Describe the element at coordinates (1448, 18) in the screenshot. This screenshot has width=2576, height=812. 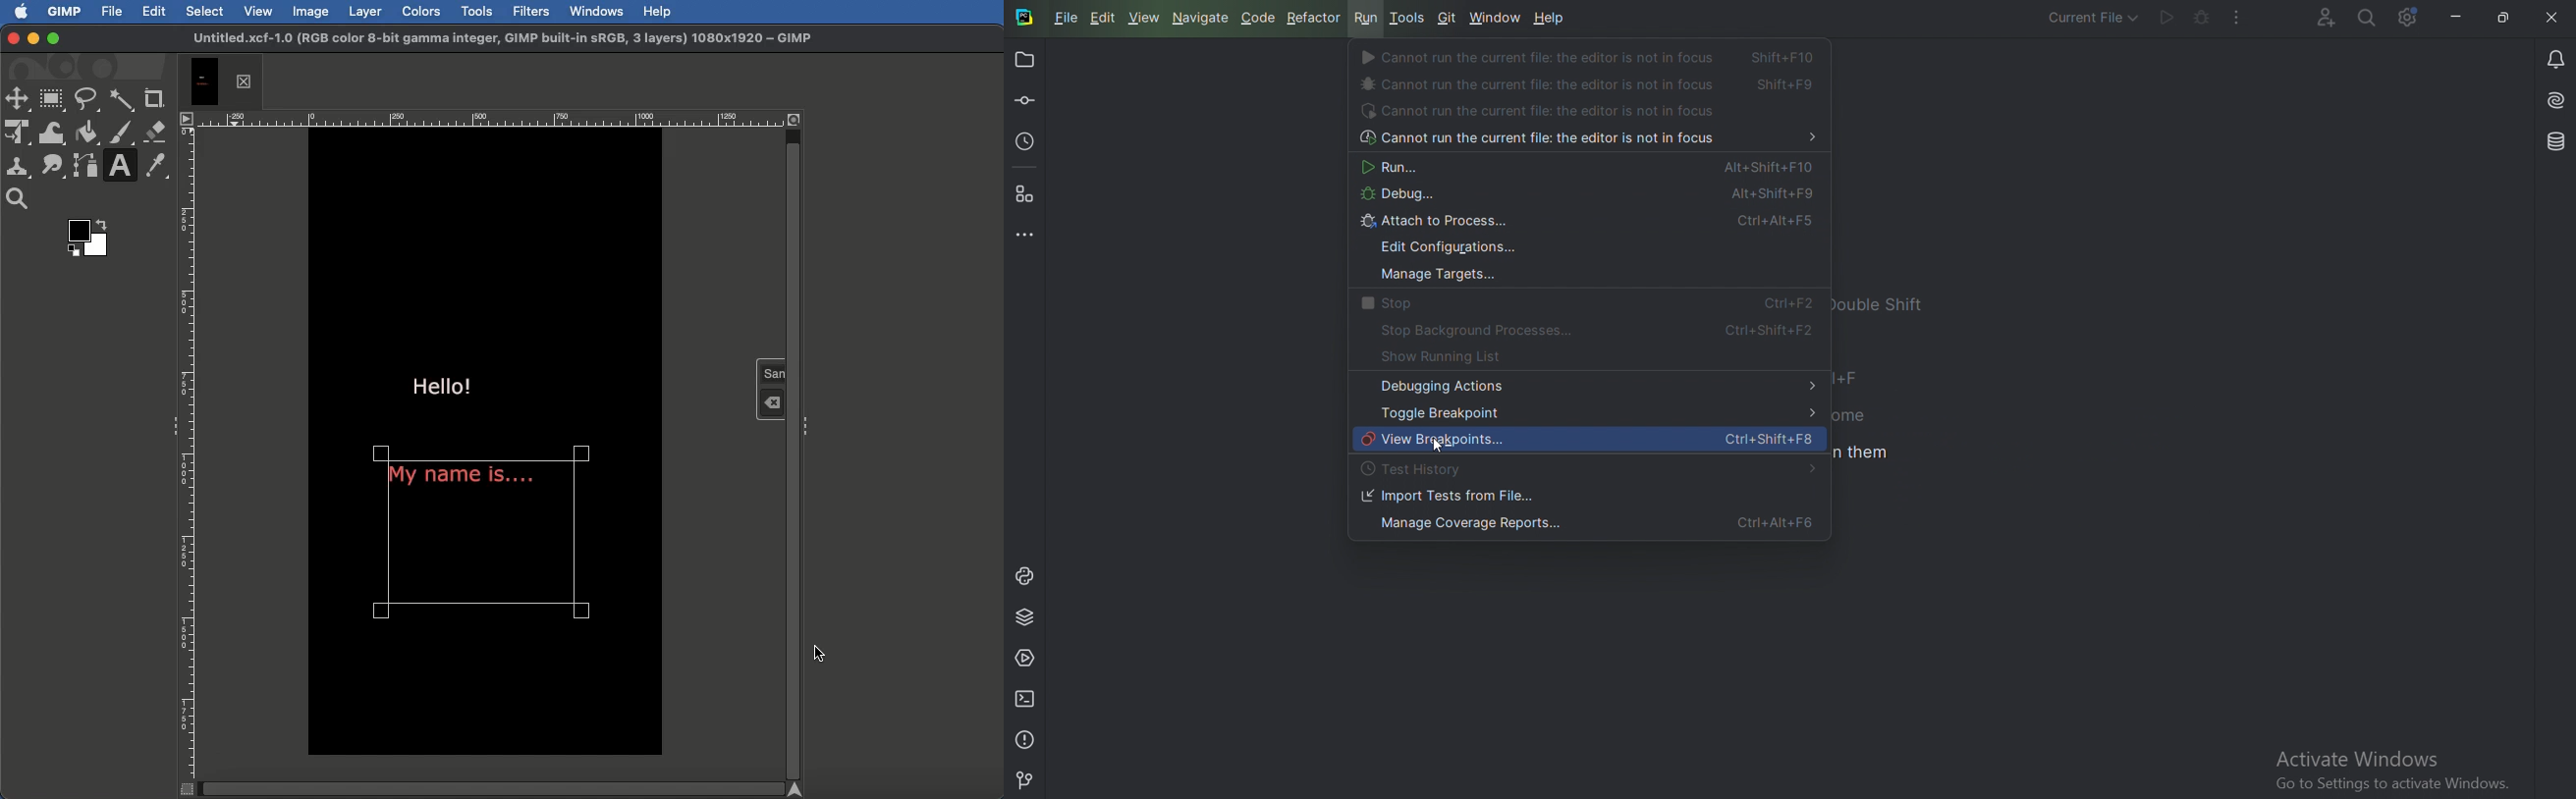
I see `Git` at that location.